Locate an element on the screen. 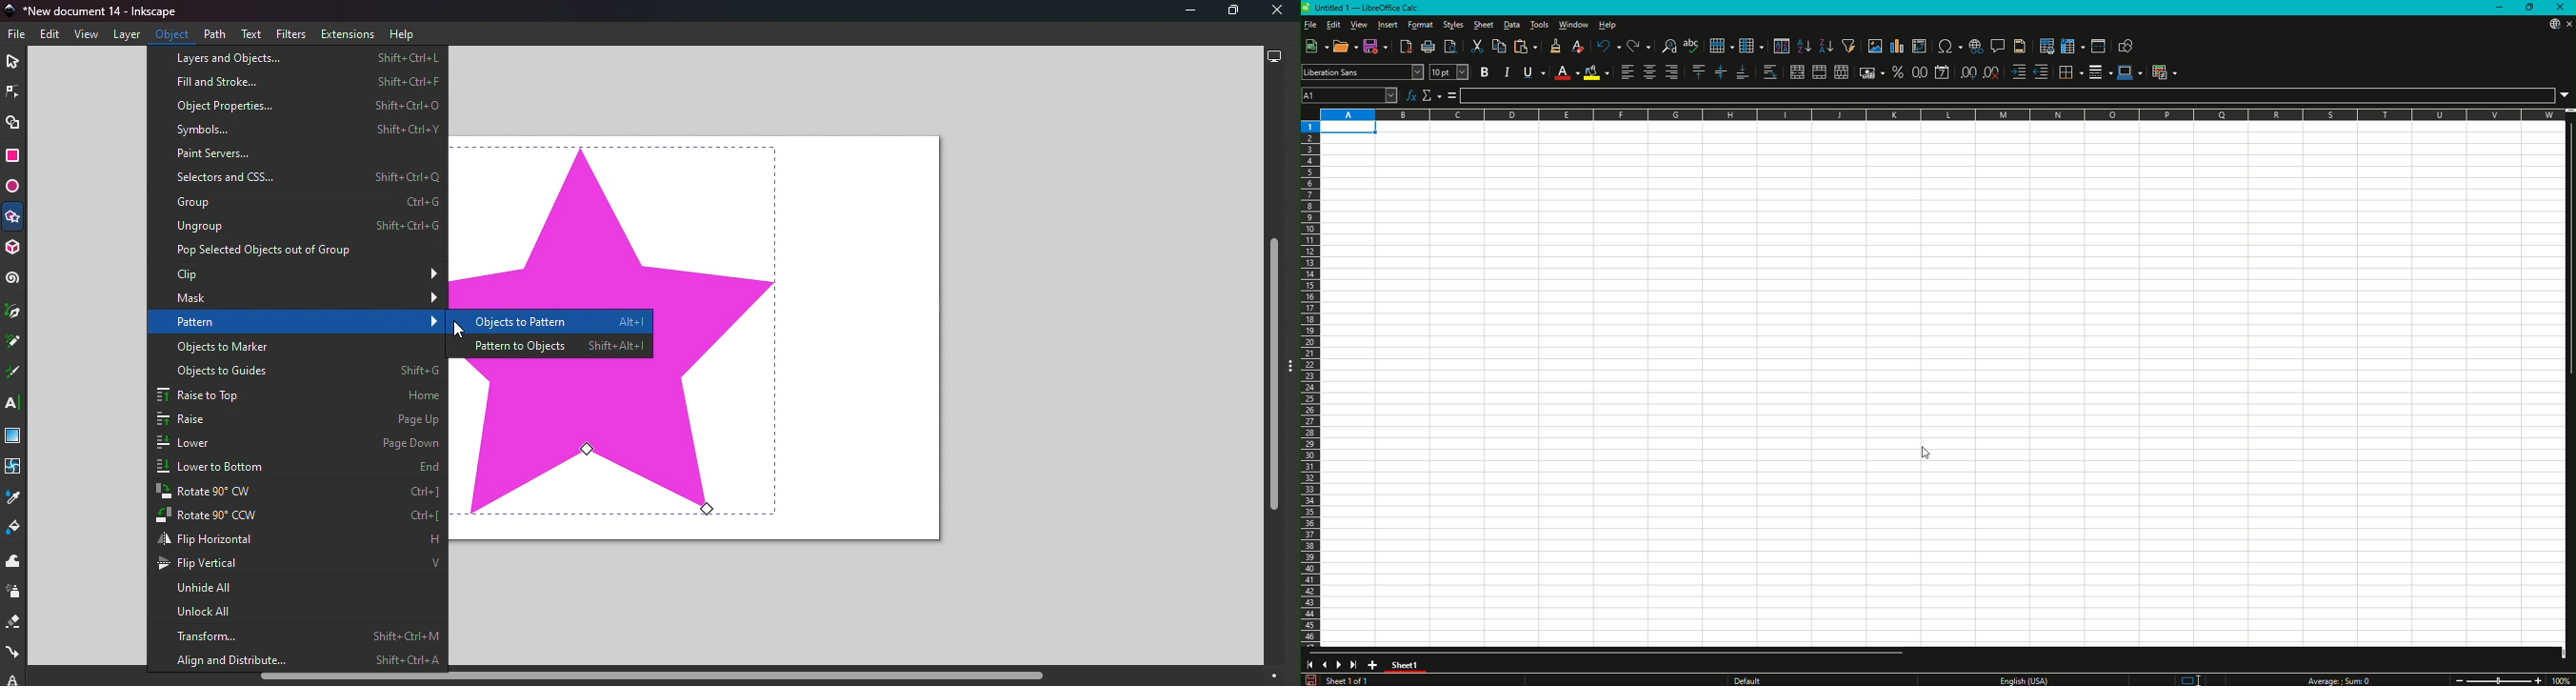  View is located at coordinates (1359, 24).